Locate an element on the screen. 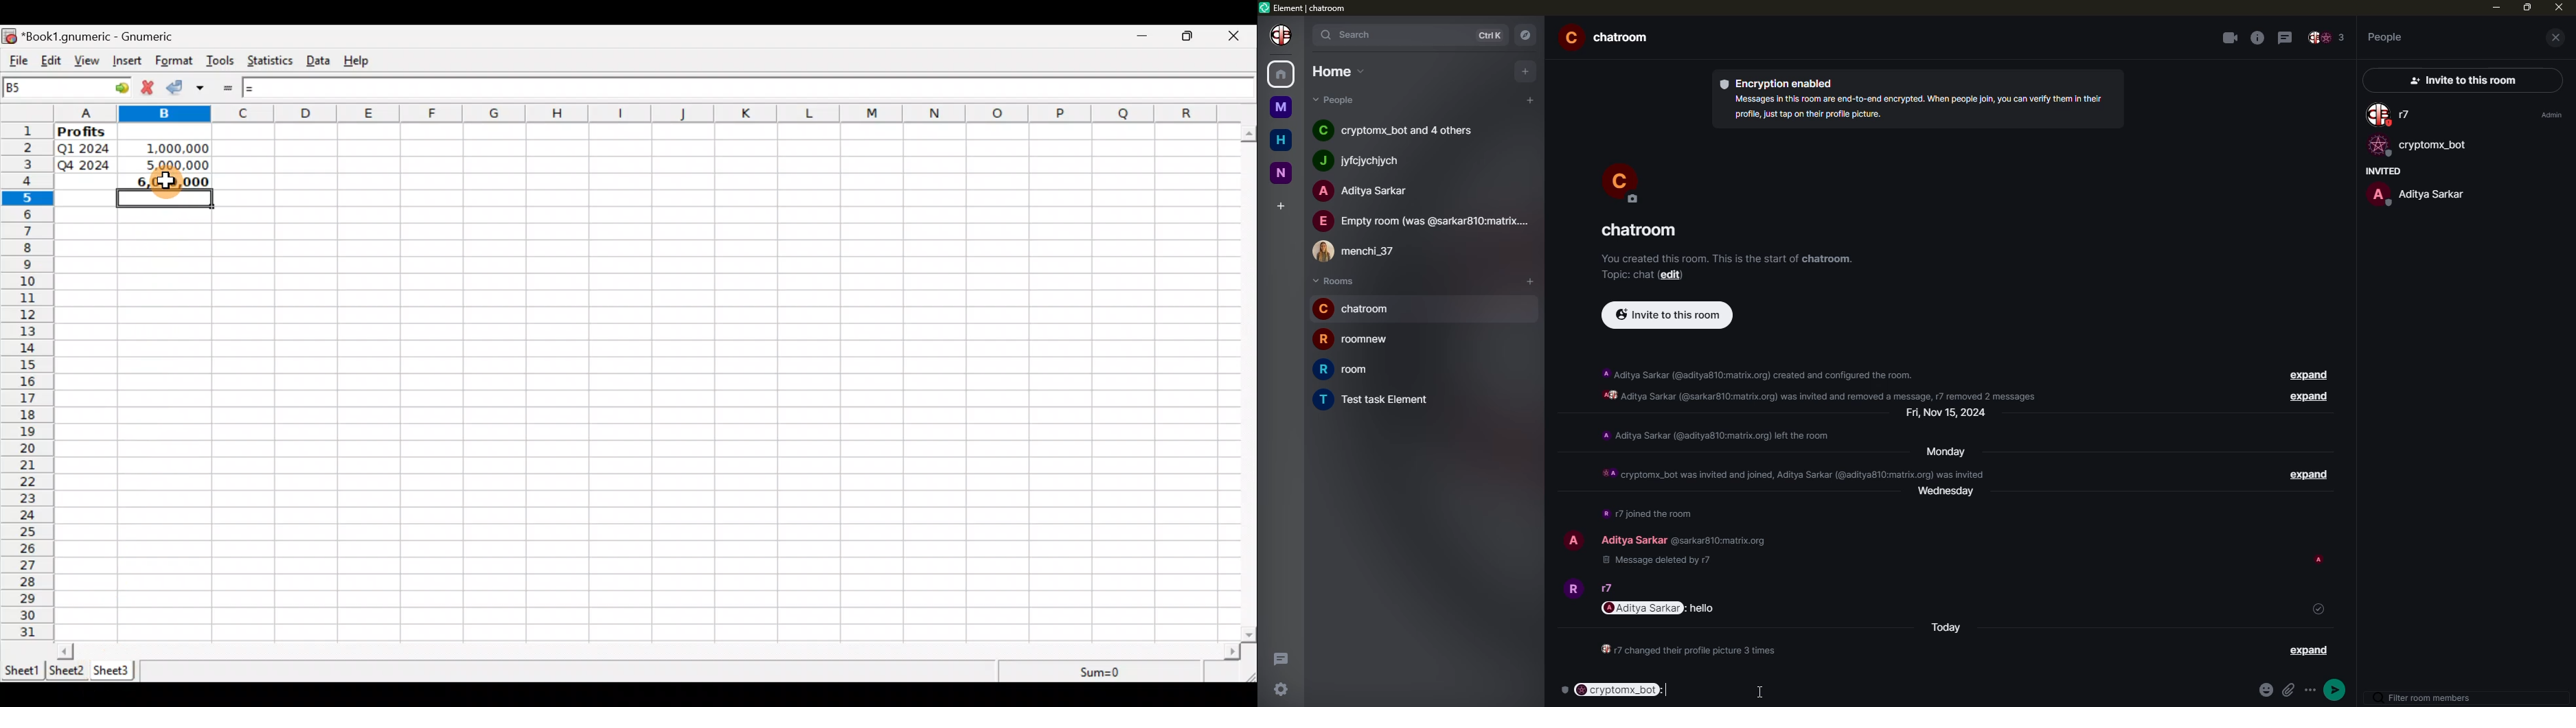  options is located at coordinates (2312, 688).